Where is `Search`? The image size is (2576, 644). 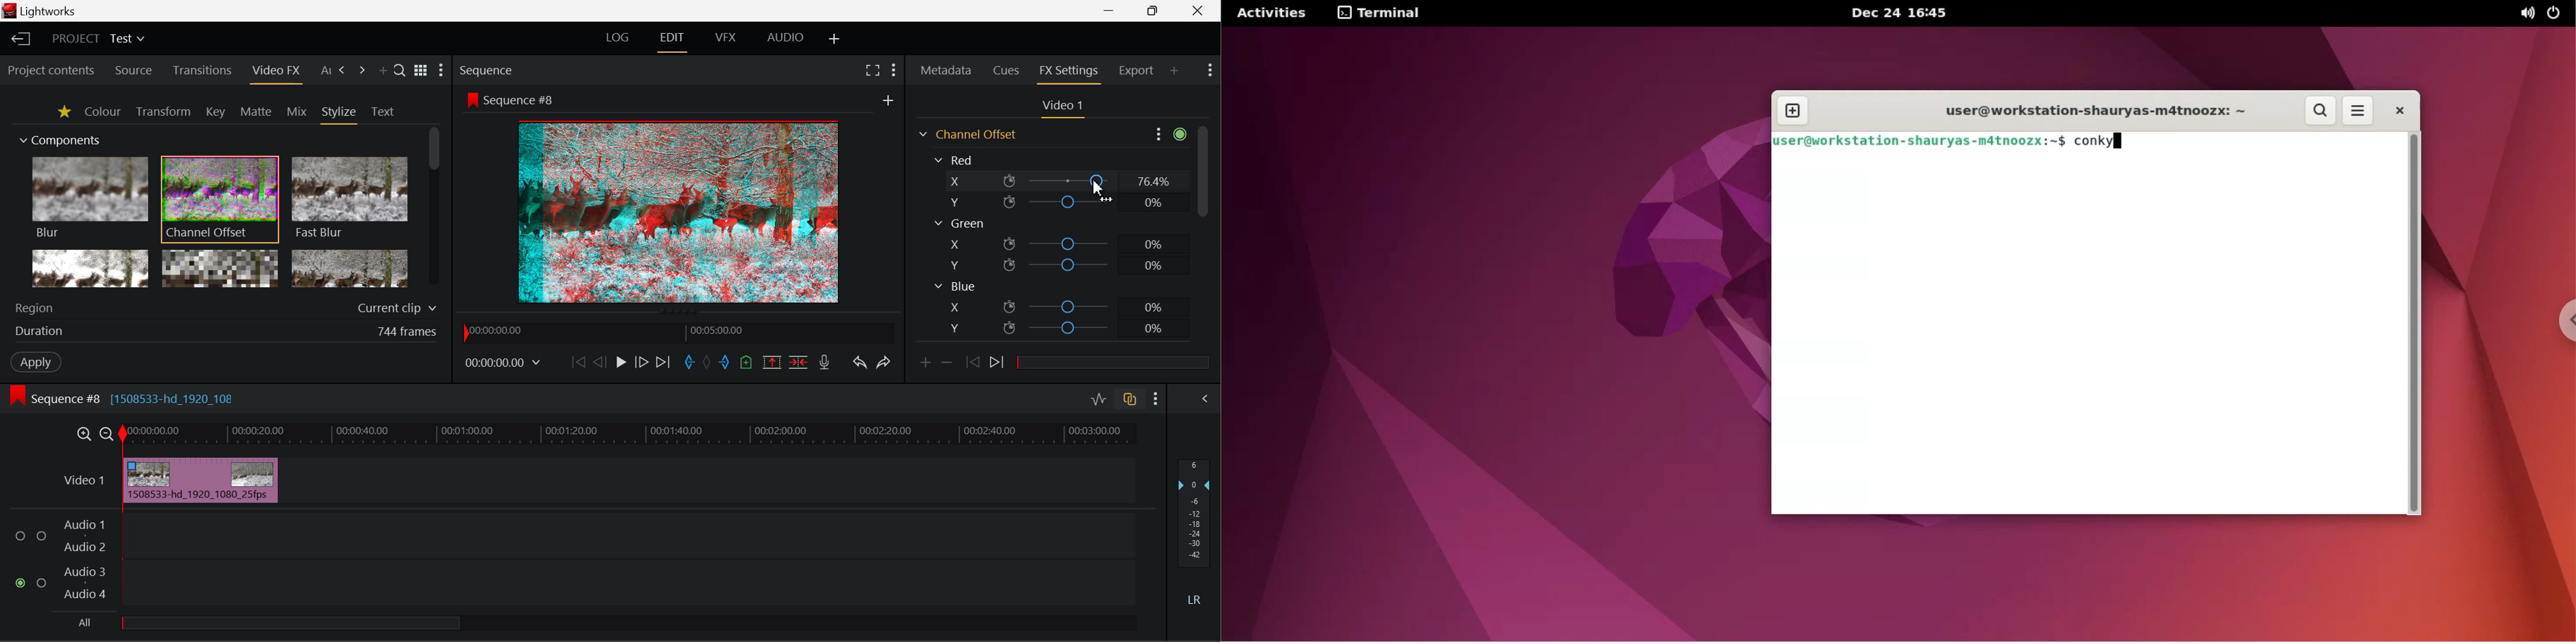
Search is located at coordinates (400, 70).